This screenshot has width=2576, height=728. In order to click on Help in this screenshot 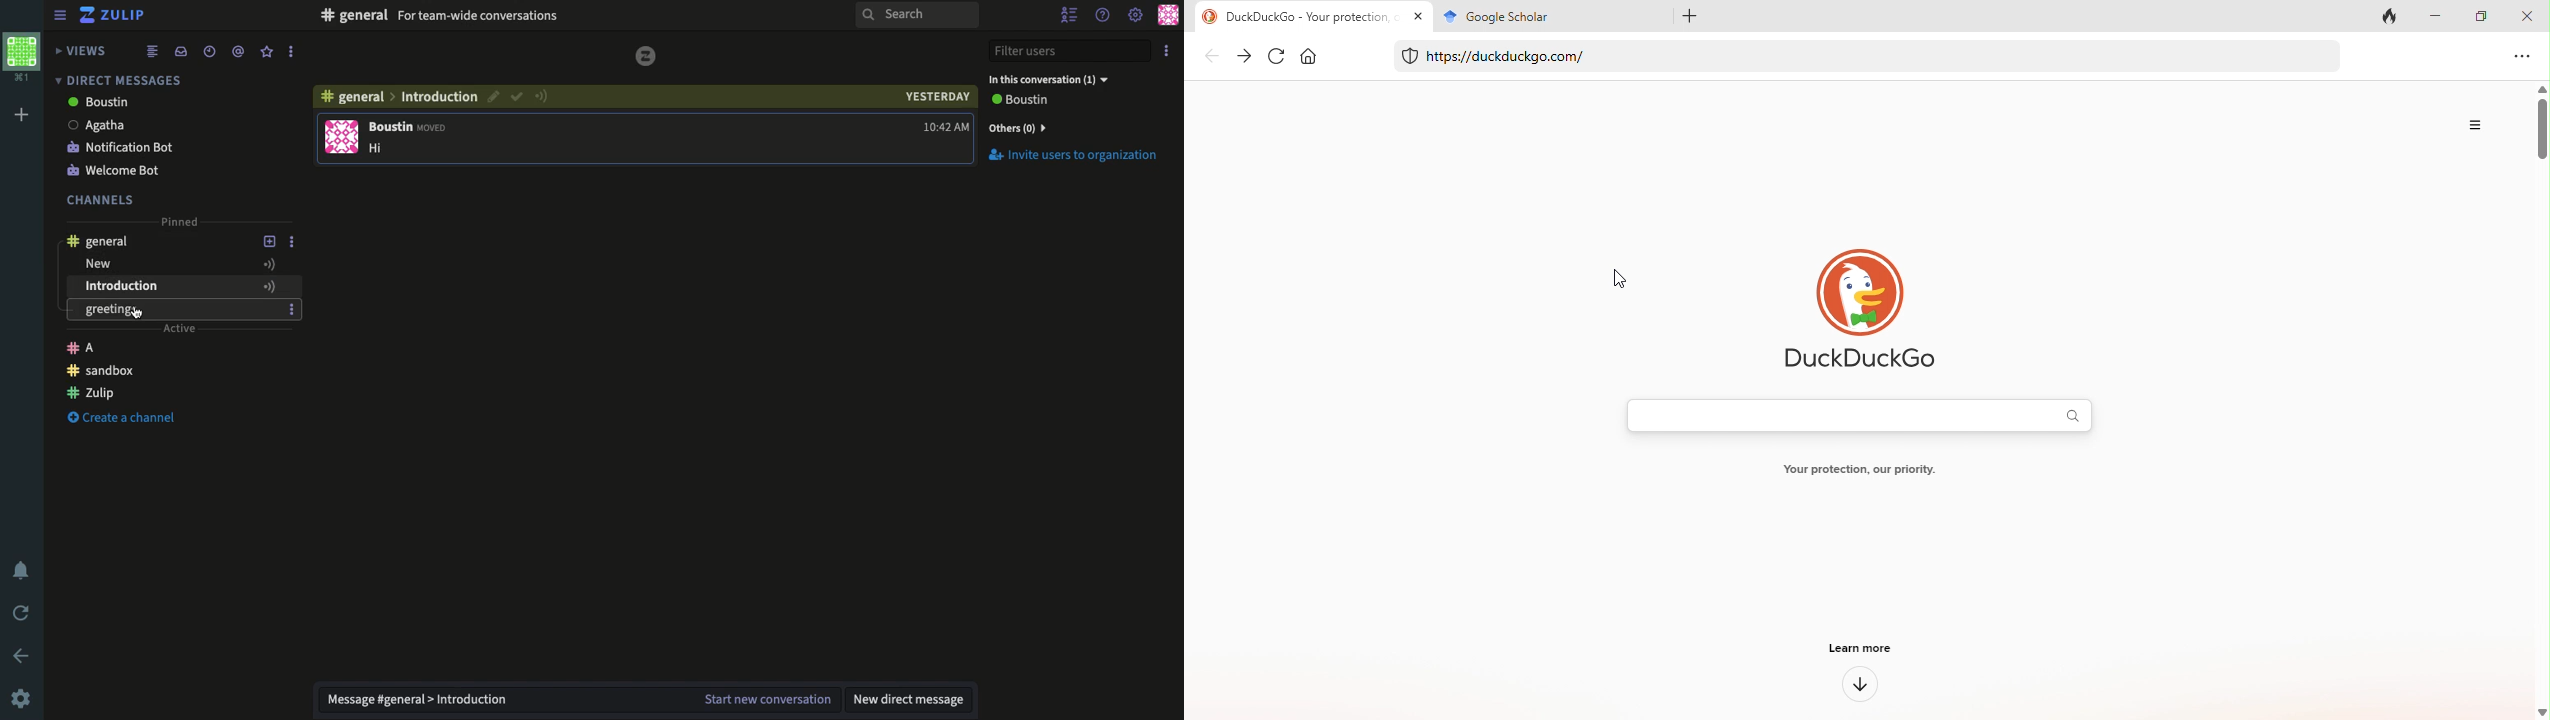, I will do `click(1104, 12)`.